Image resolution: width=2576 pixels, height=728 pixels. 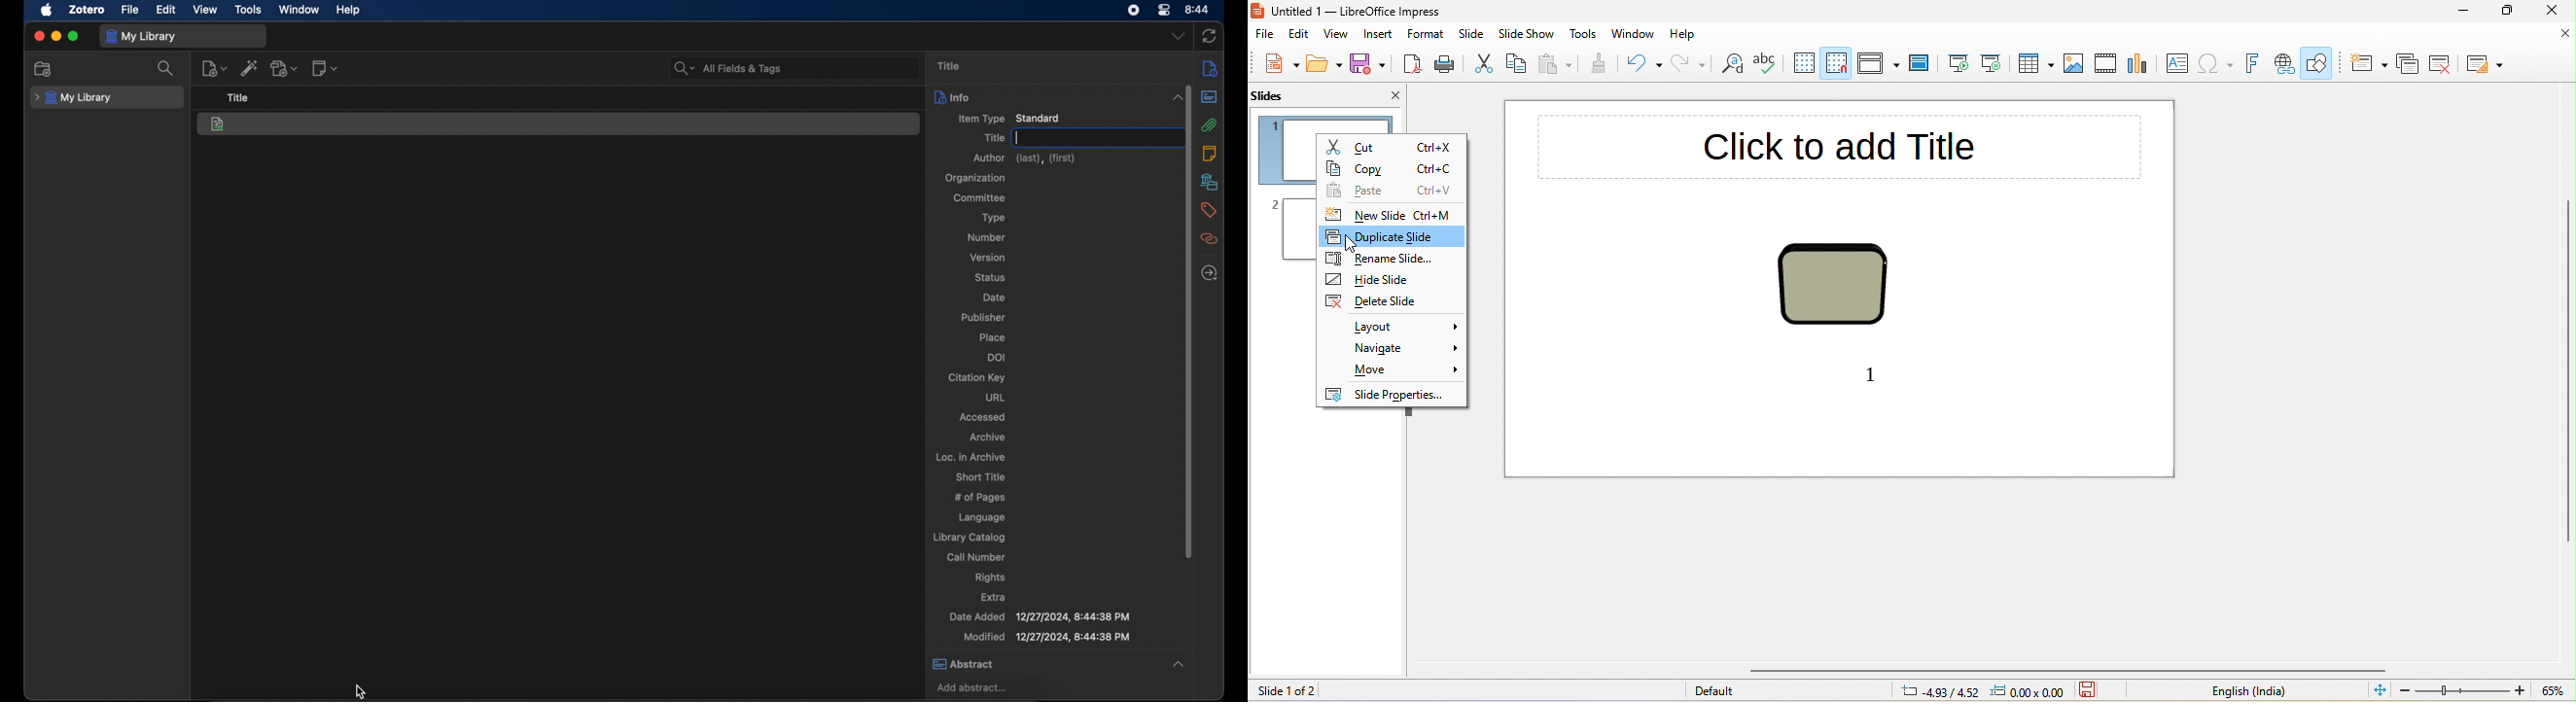 What do you see at coordinates (164, 10) in the screenshot?
I see `edit` at bounding box center [164, 10].